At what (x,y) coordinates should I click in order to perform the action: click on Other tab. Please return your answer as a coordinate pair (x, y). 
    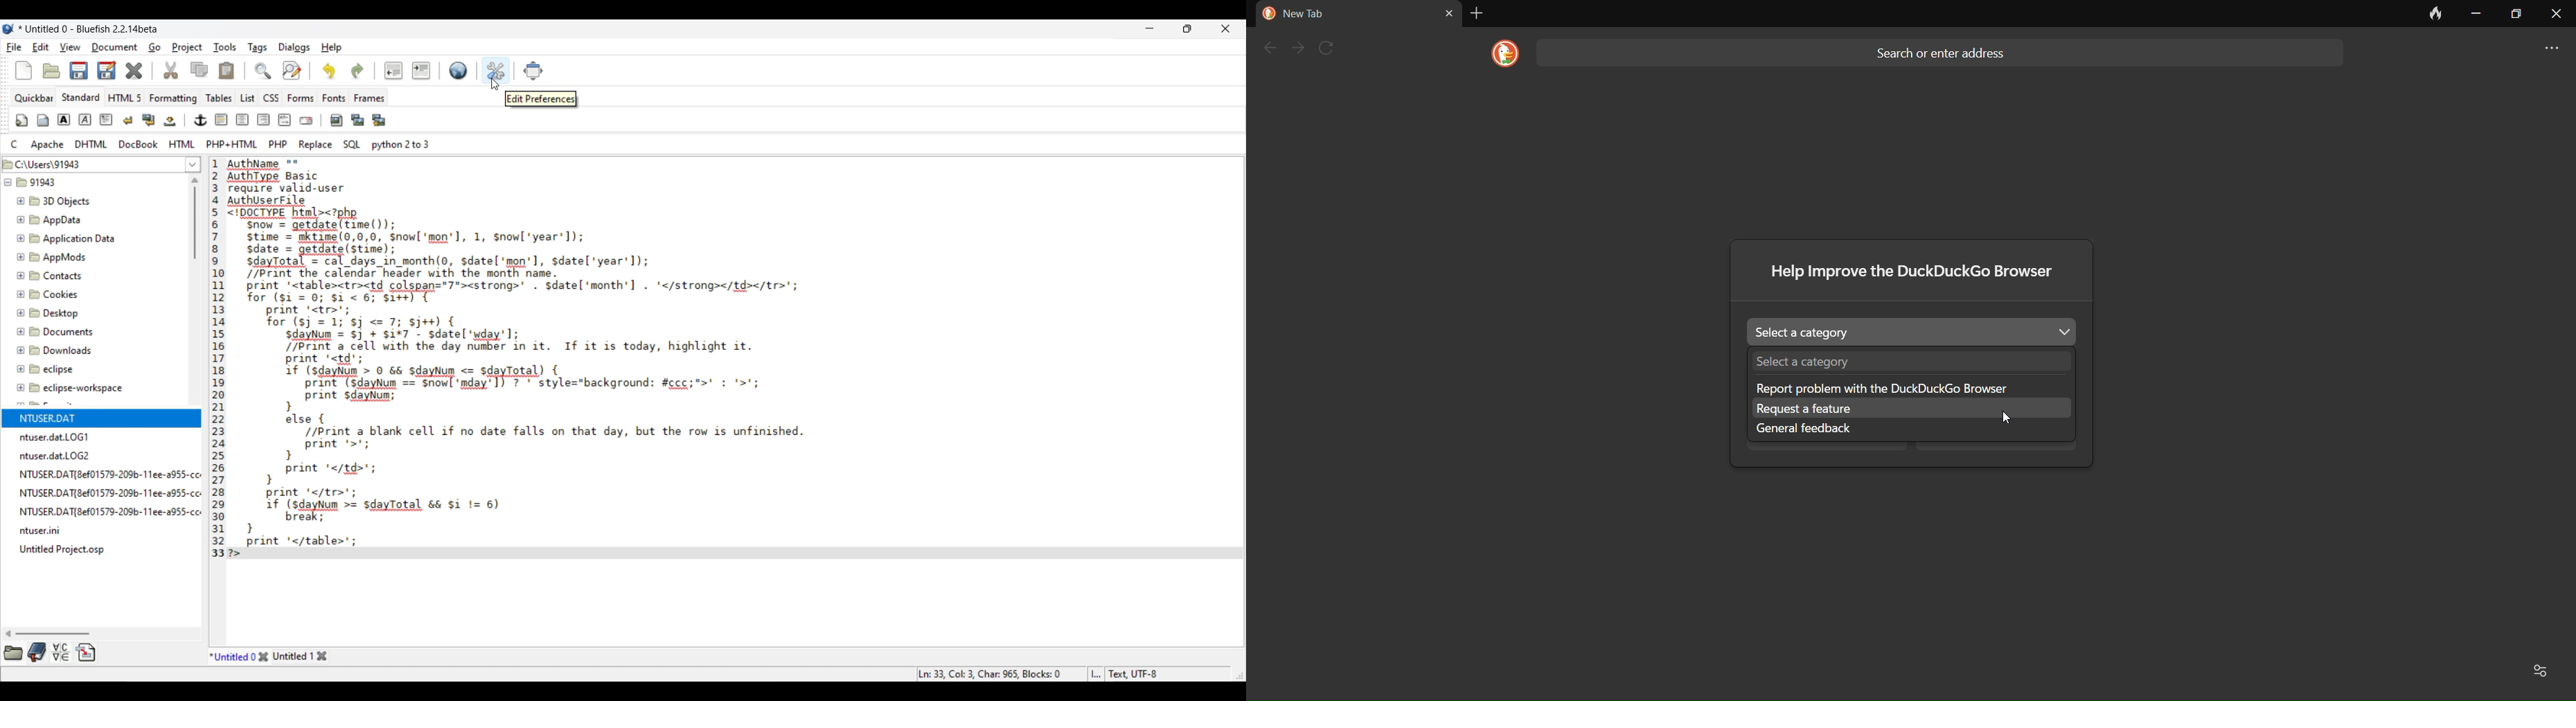
    Looking at the image, I should click on (300, 656).